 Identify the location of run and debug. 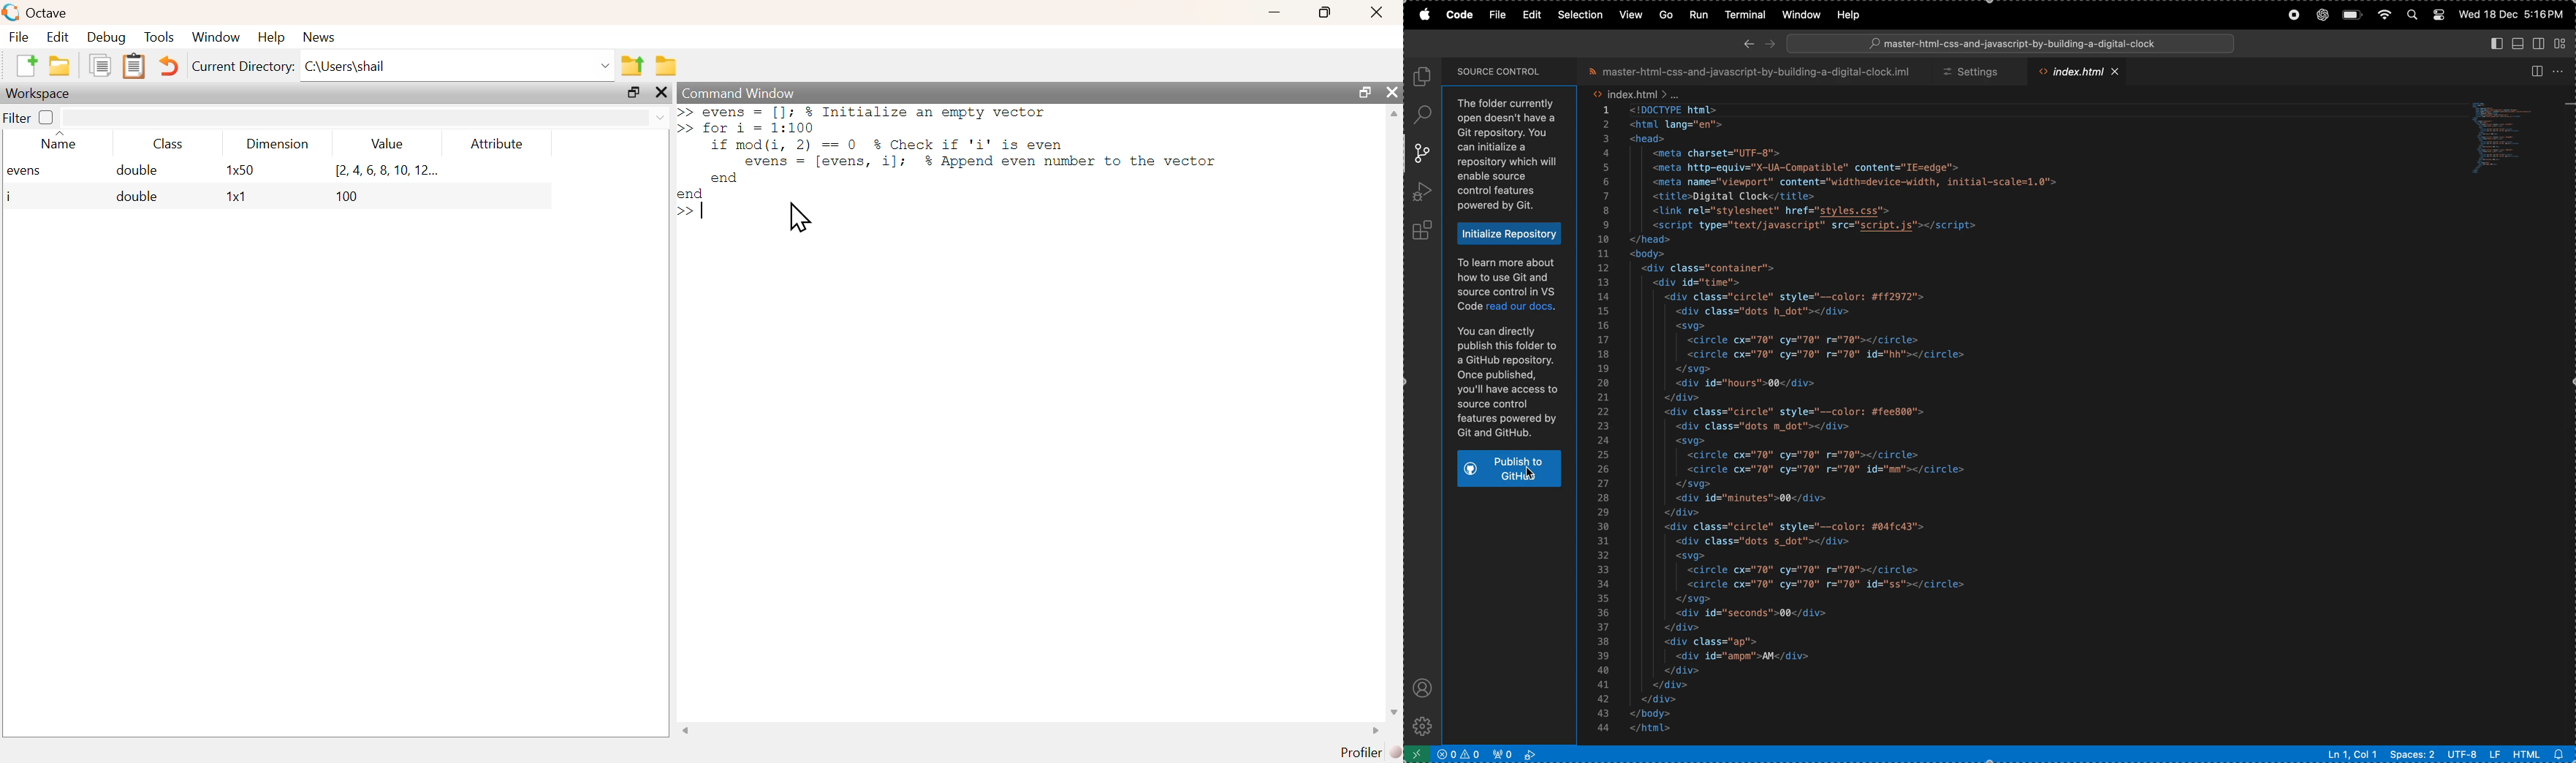
(1423, 192).